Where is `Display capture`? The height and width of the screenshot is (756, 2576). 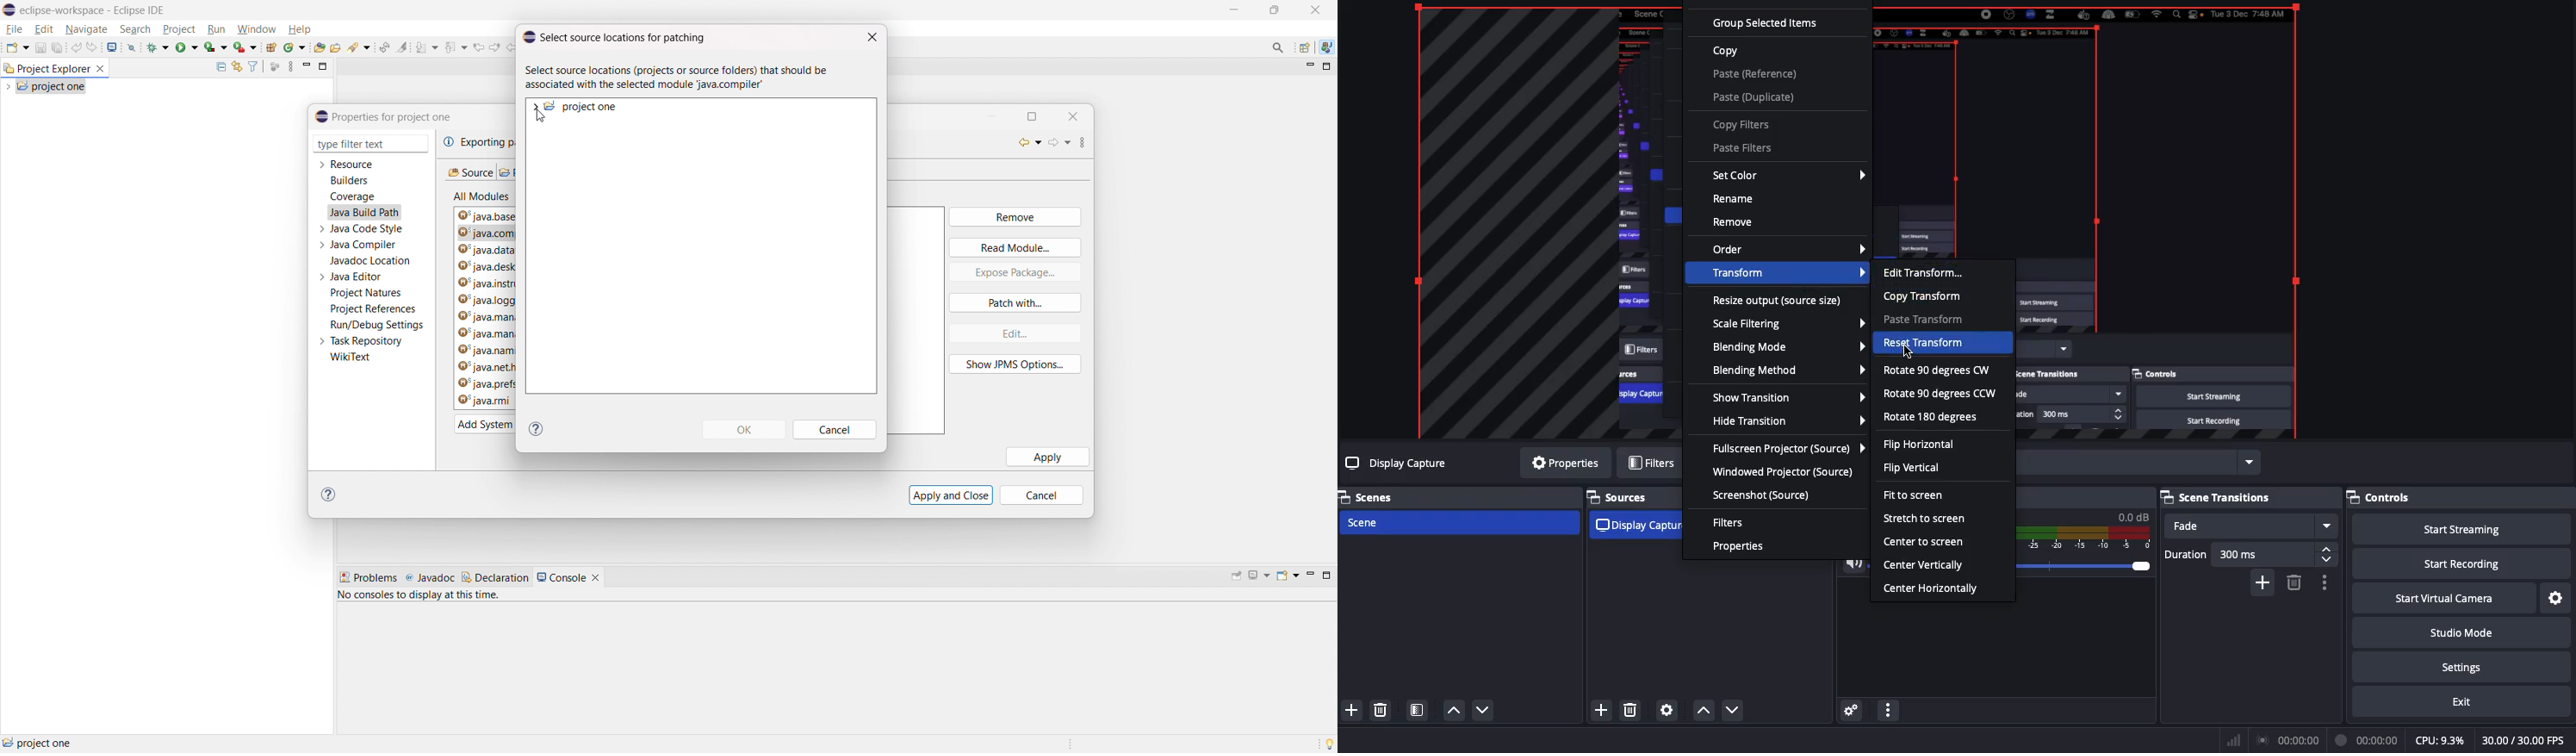 Display capture is located at coordinates (1641, 525).